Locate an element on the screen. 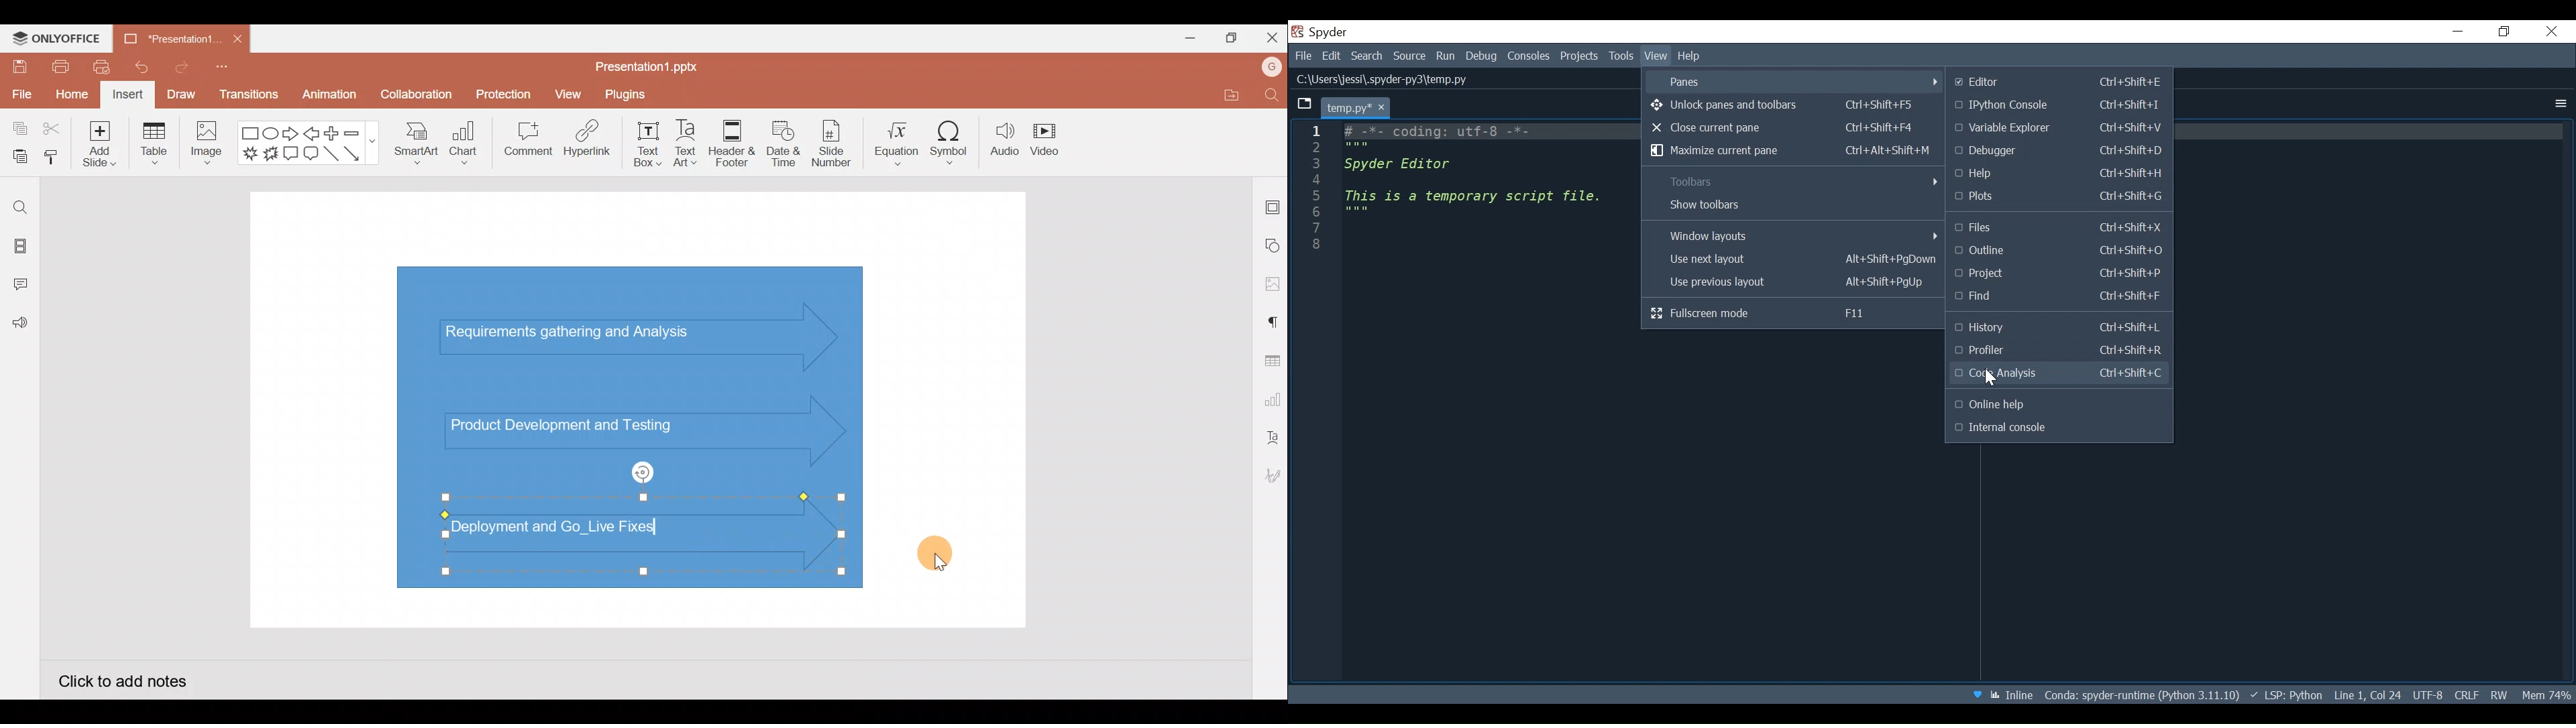 The image size is (2576, 728). Close is located at coordinates (2553, 32).